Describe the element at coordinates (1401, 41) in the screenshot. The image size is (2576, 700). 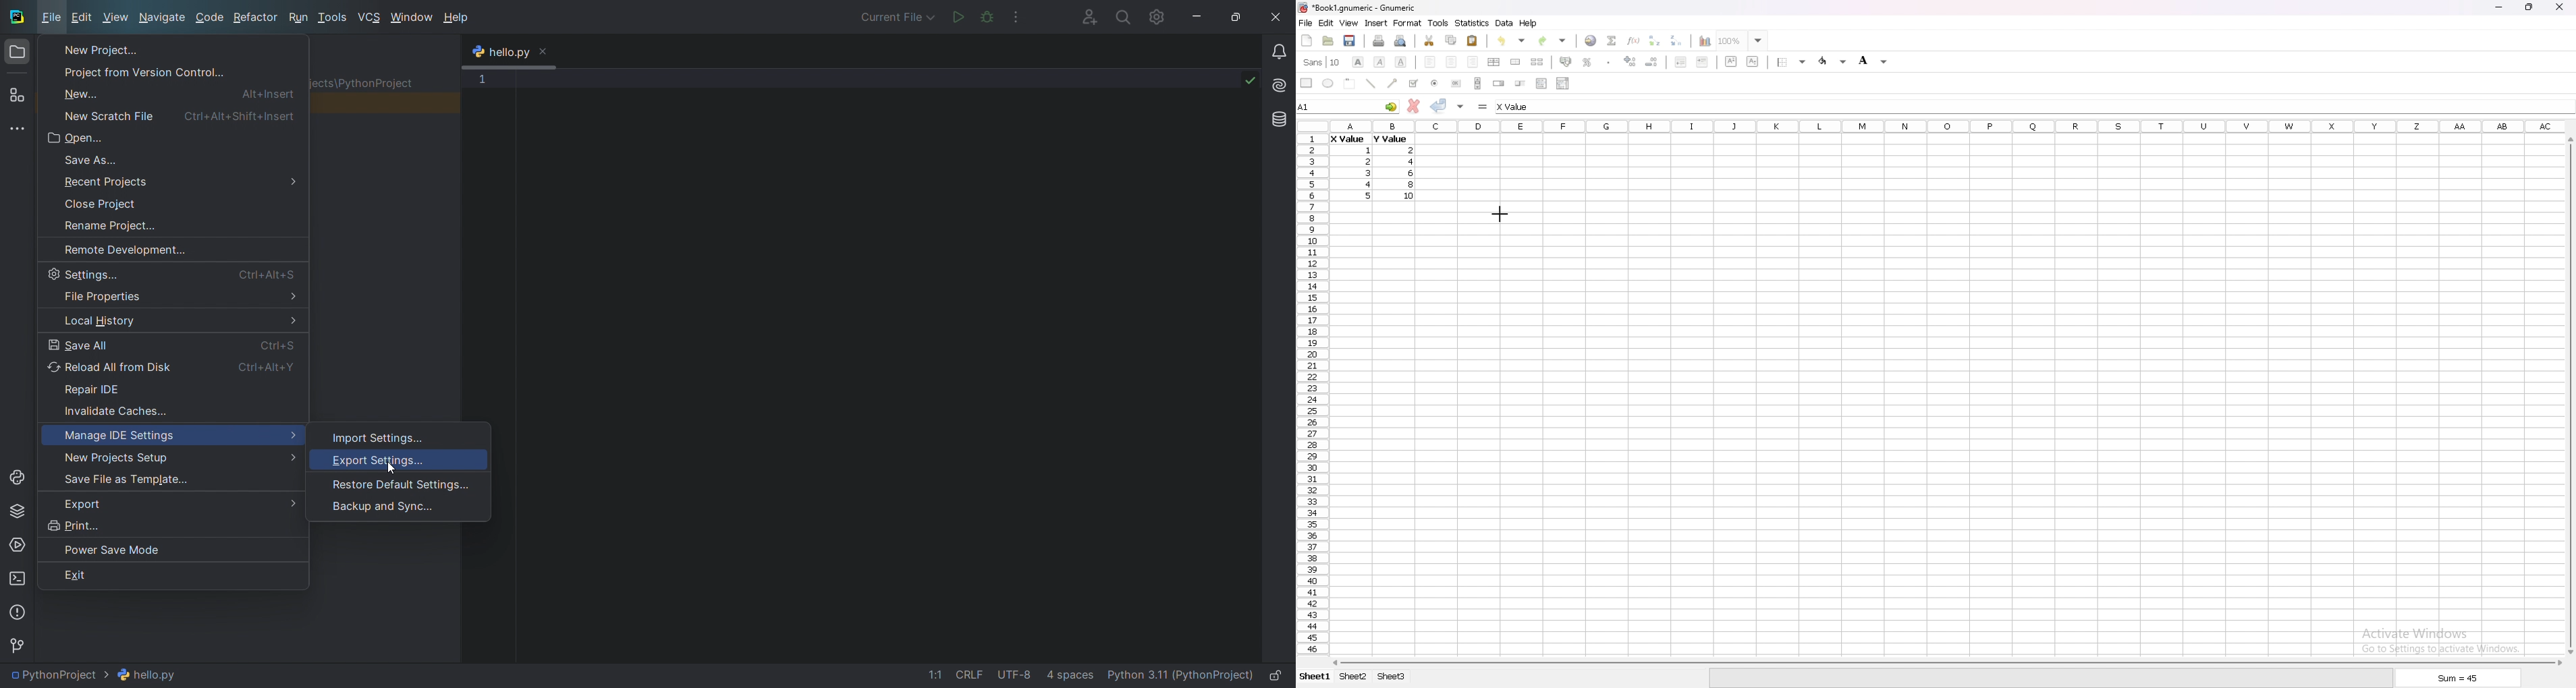
I see `print preview` at that location.